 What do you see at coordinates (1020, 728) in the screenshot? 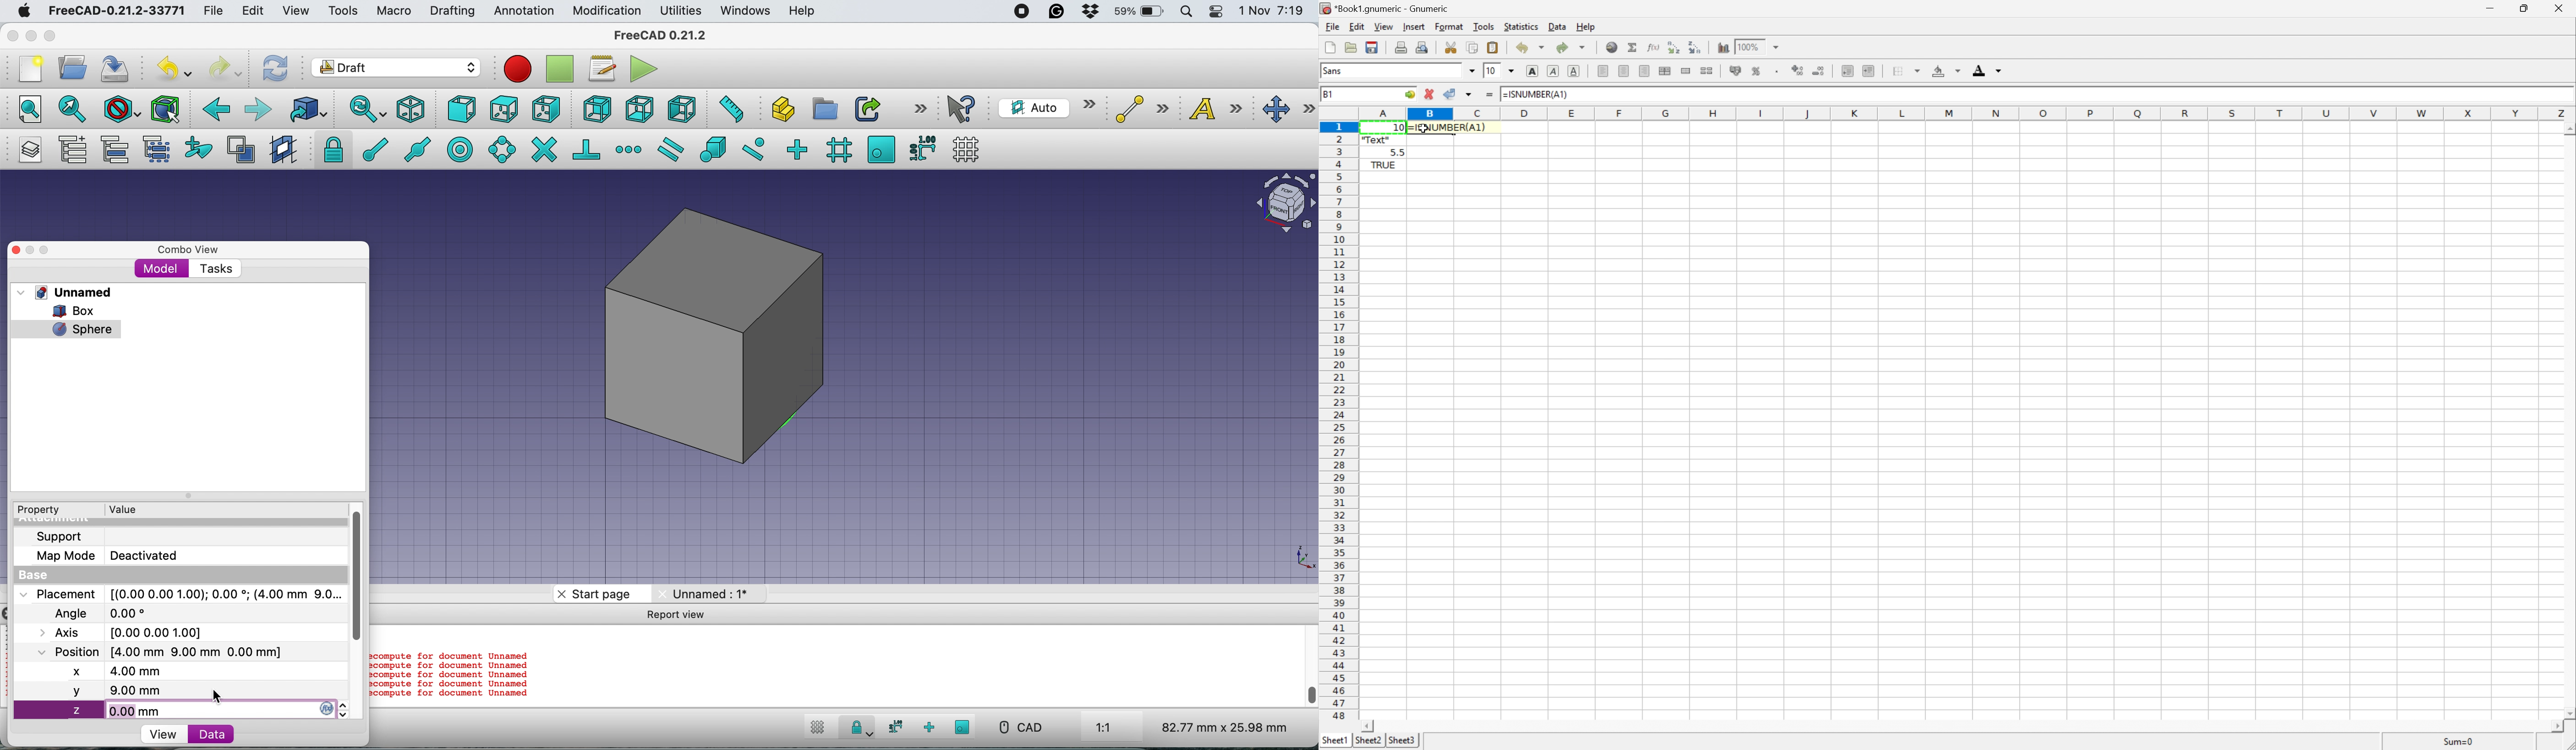
I see `cad` at bounding box center [1020, 728].